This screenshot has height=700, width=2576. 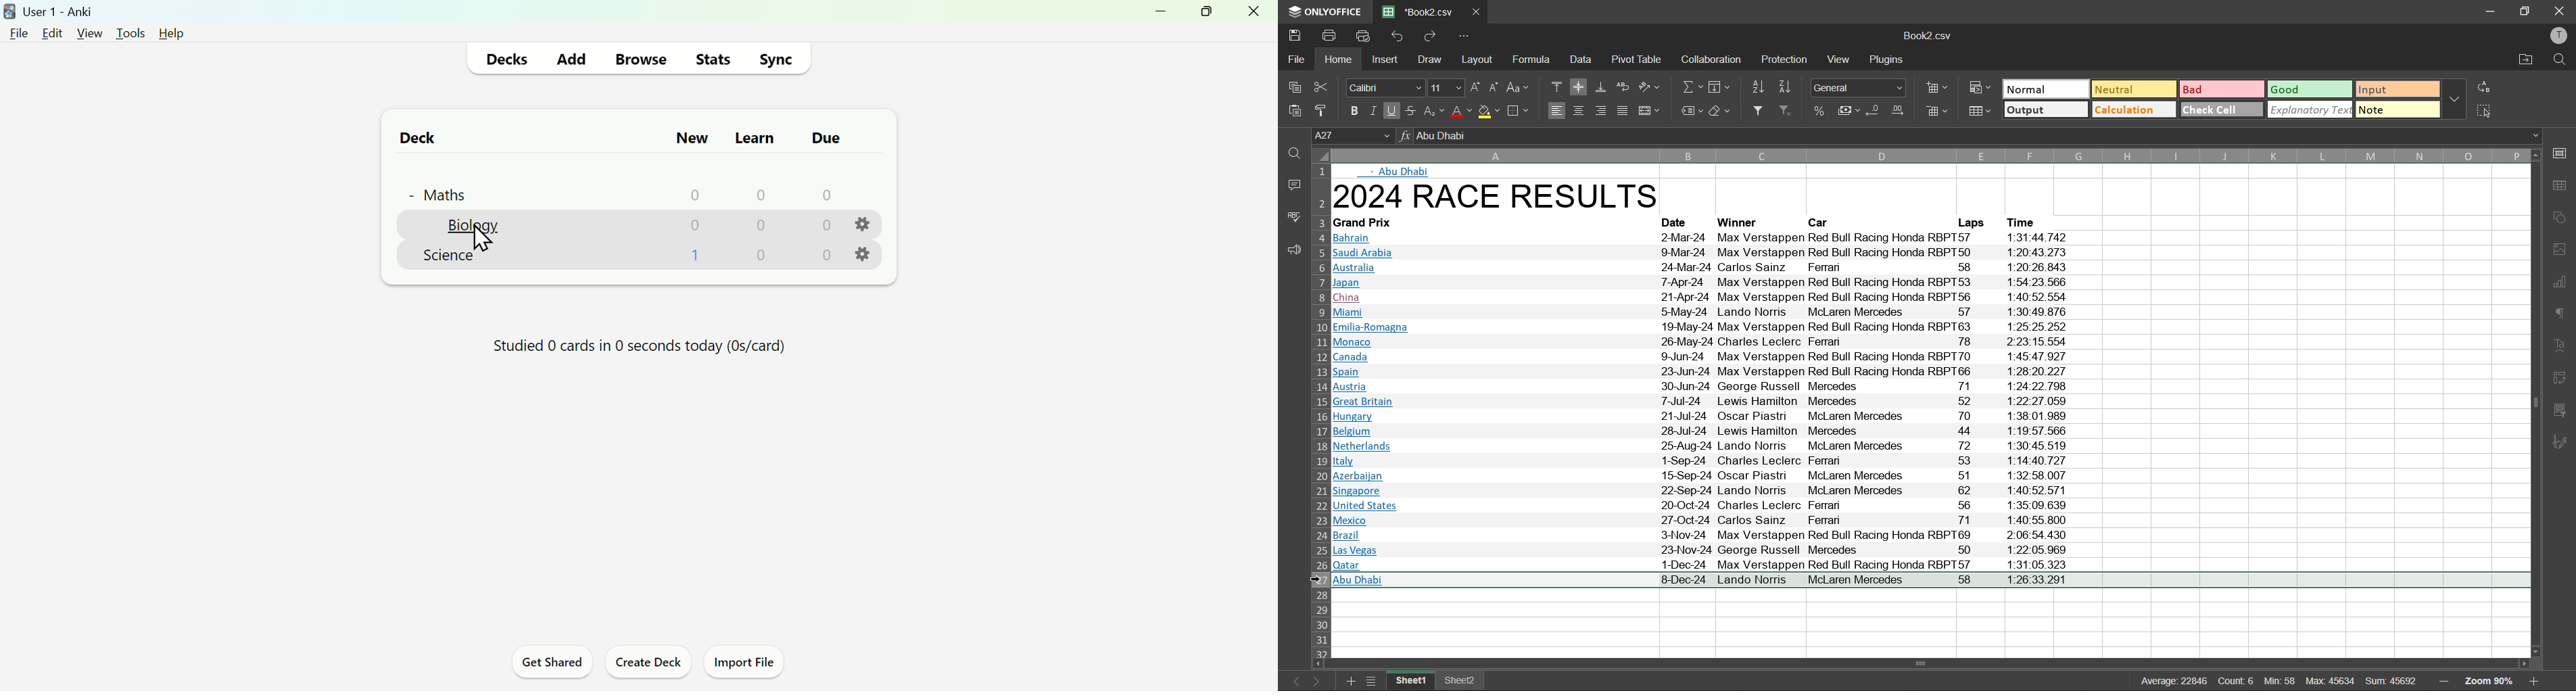 What do you see at coordinates (698, 254) in the screenshot?
I see `1` at bounding box center [698, 254].